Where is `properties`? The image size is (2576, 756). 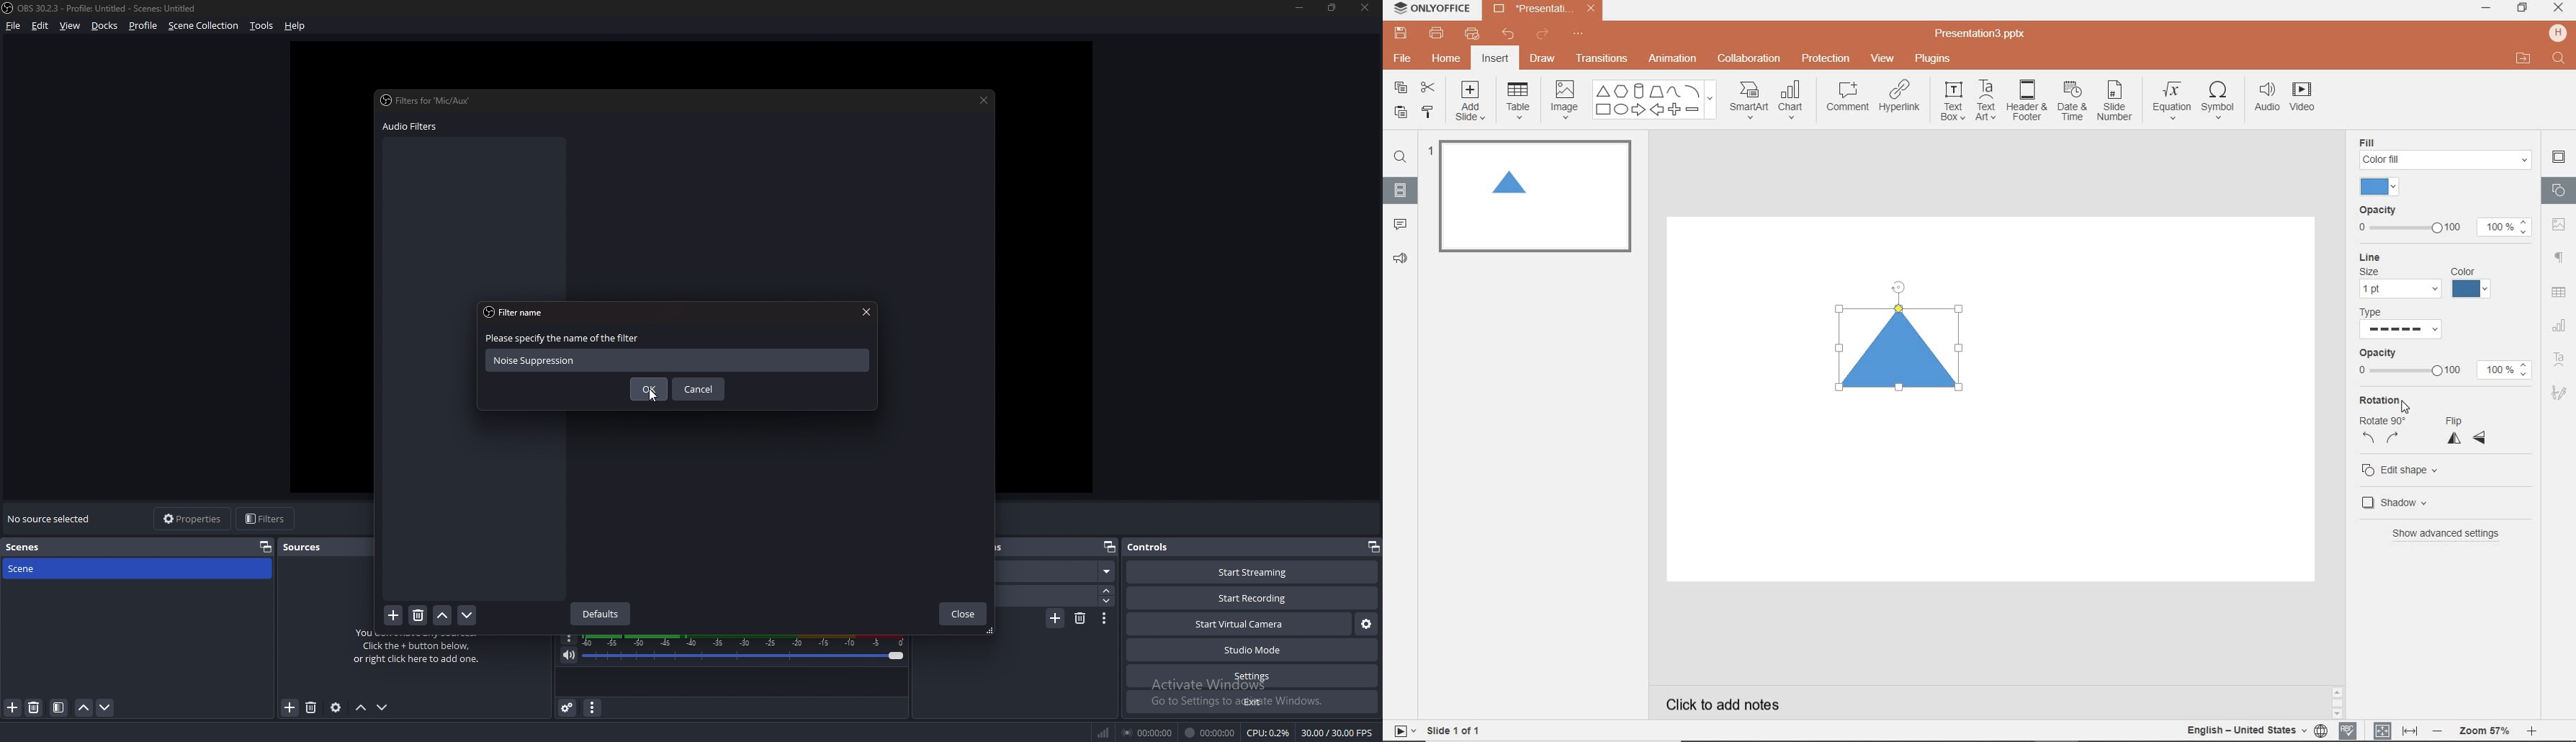 properties is located at coordinates (197, 519).